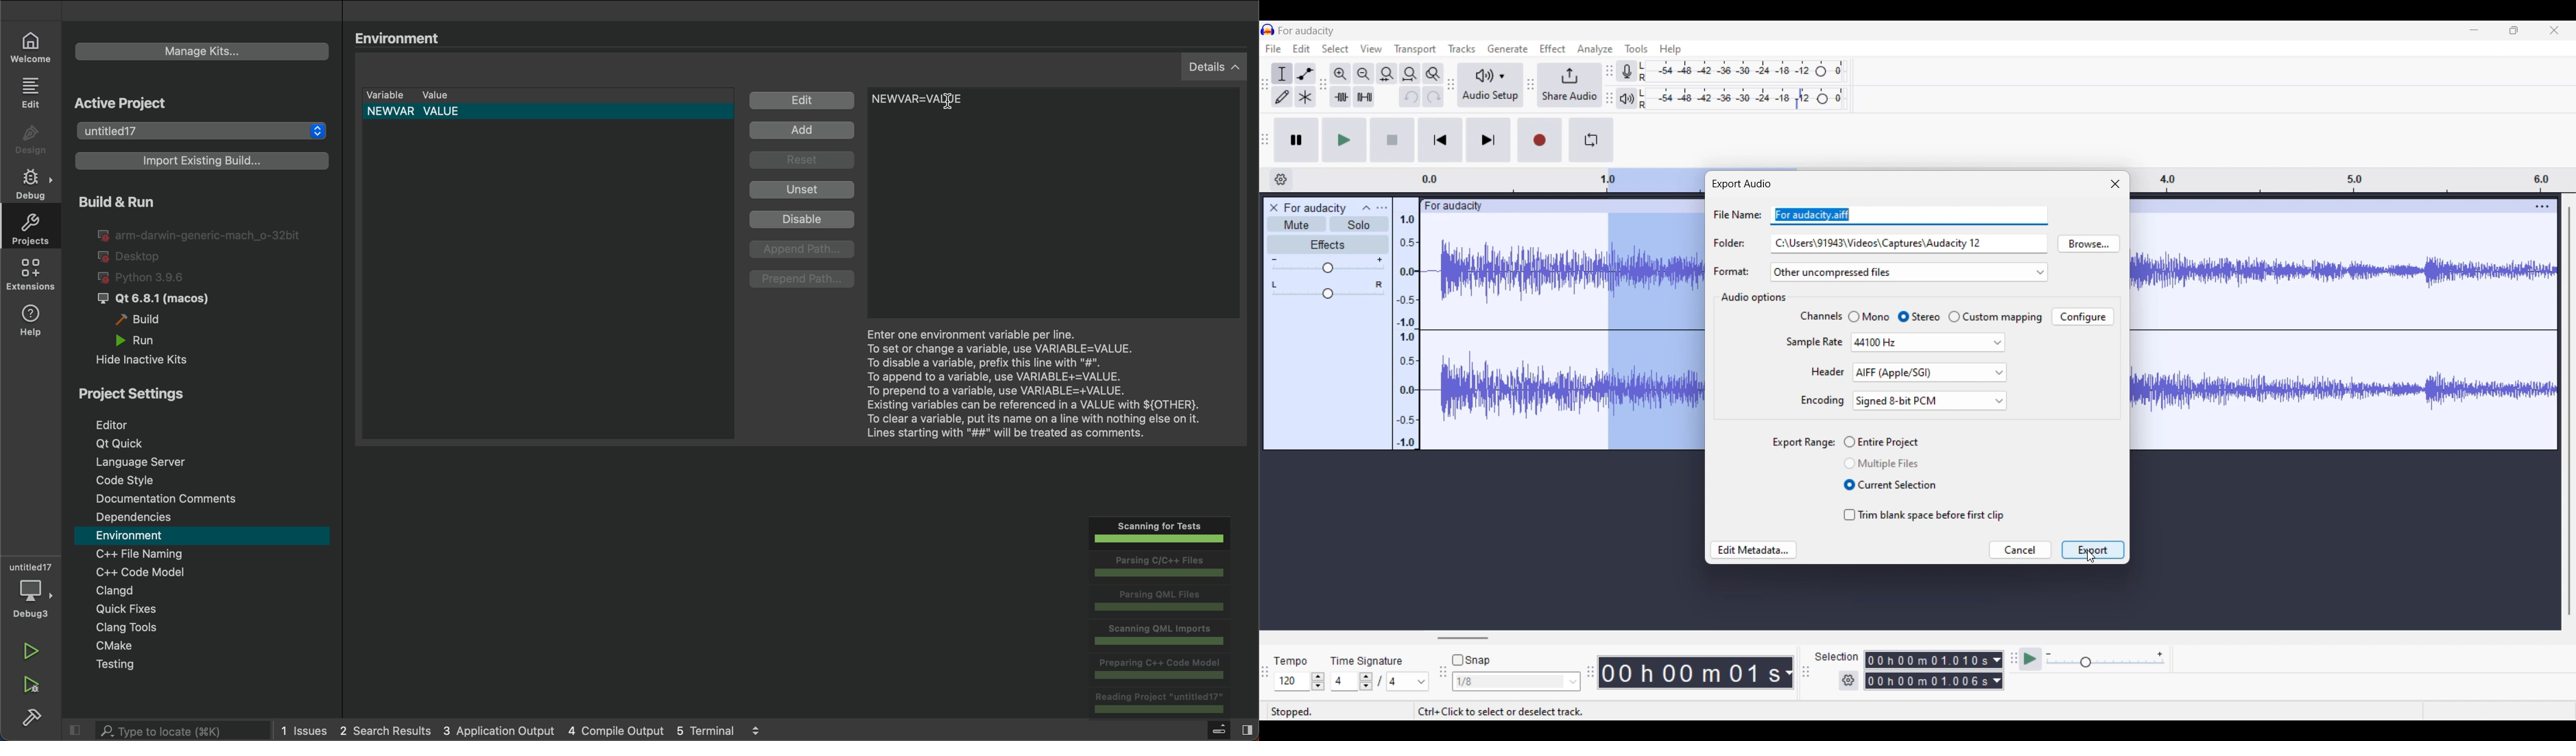  I want to click on Edit metadata, so click(1754, 550).